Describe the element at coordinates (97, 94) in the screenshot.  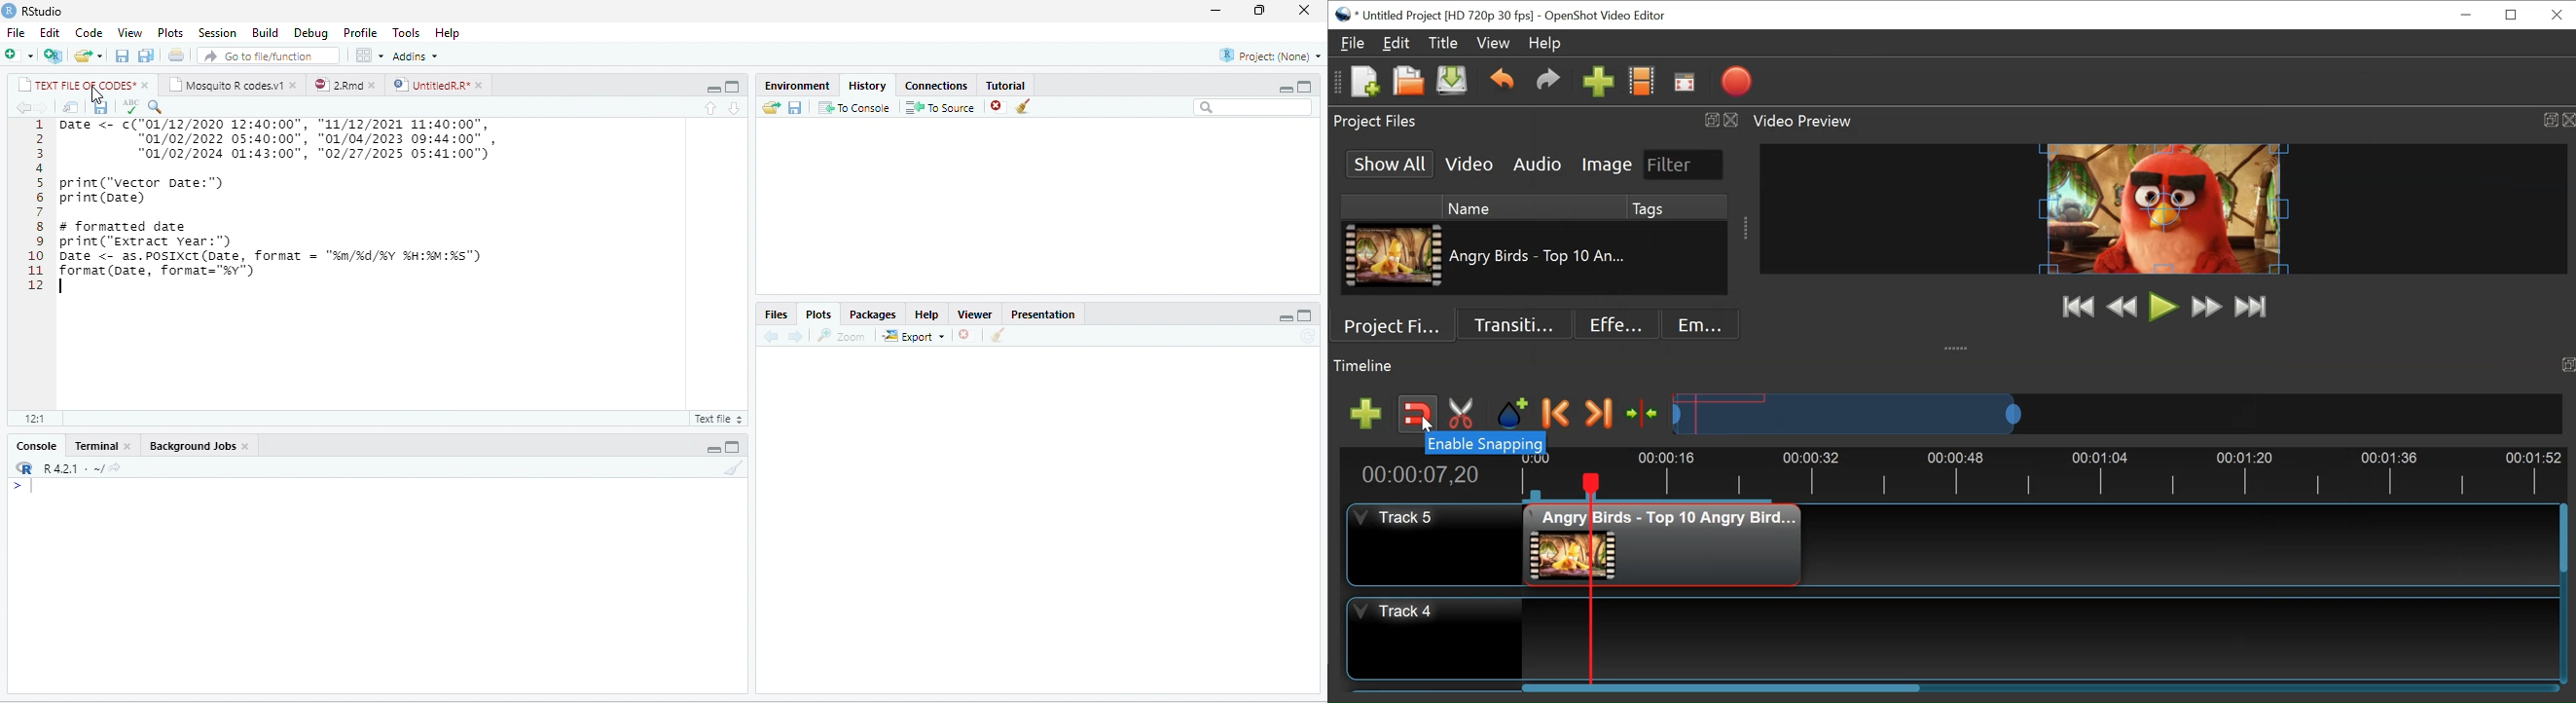
I see `cursor` at that location.